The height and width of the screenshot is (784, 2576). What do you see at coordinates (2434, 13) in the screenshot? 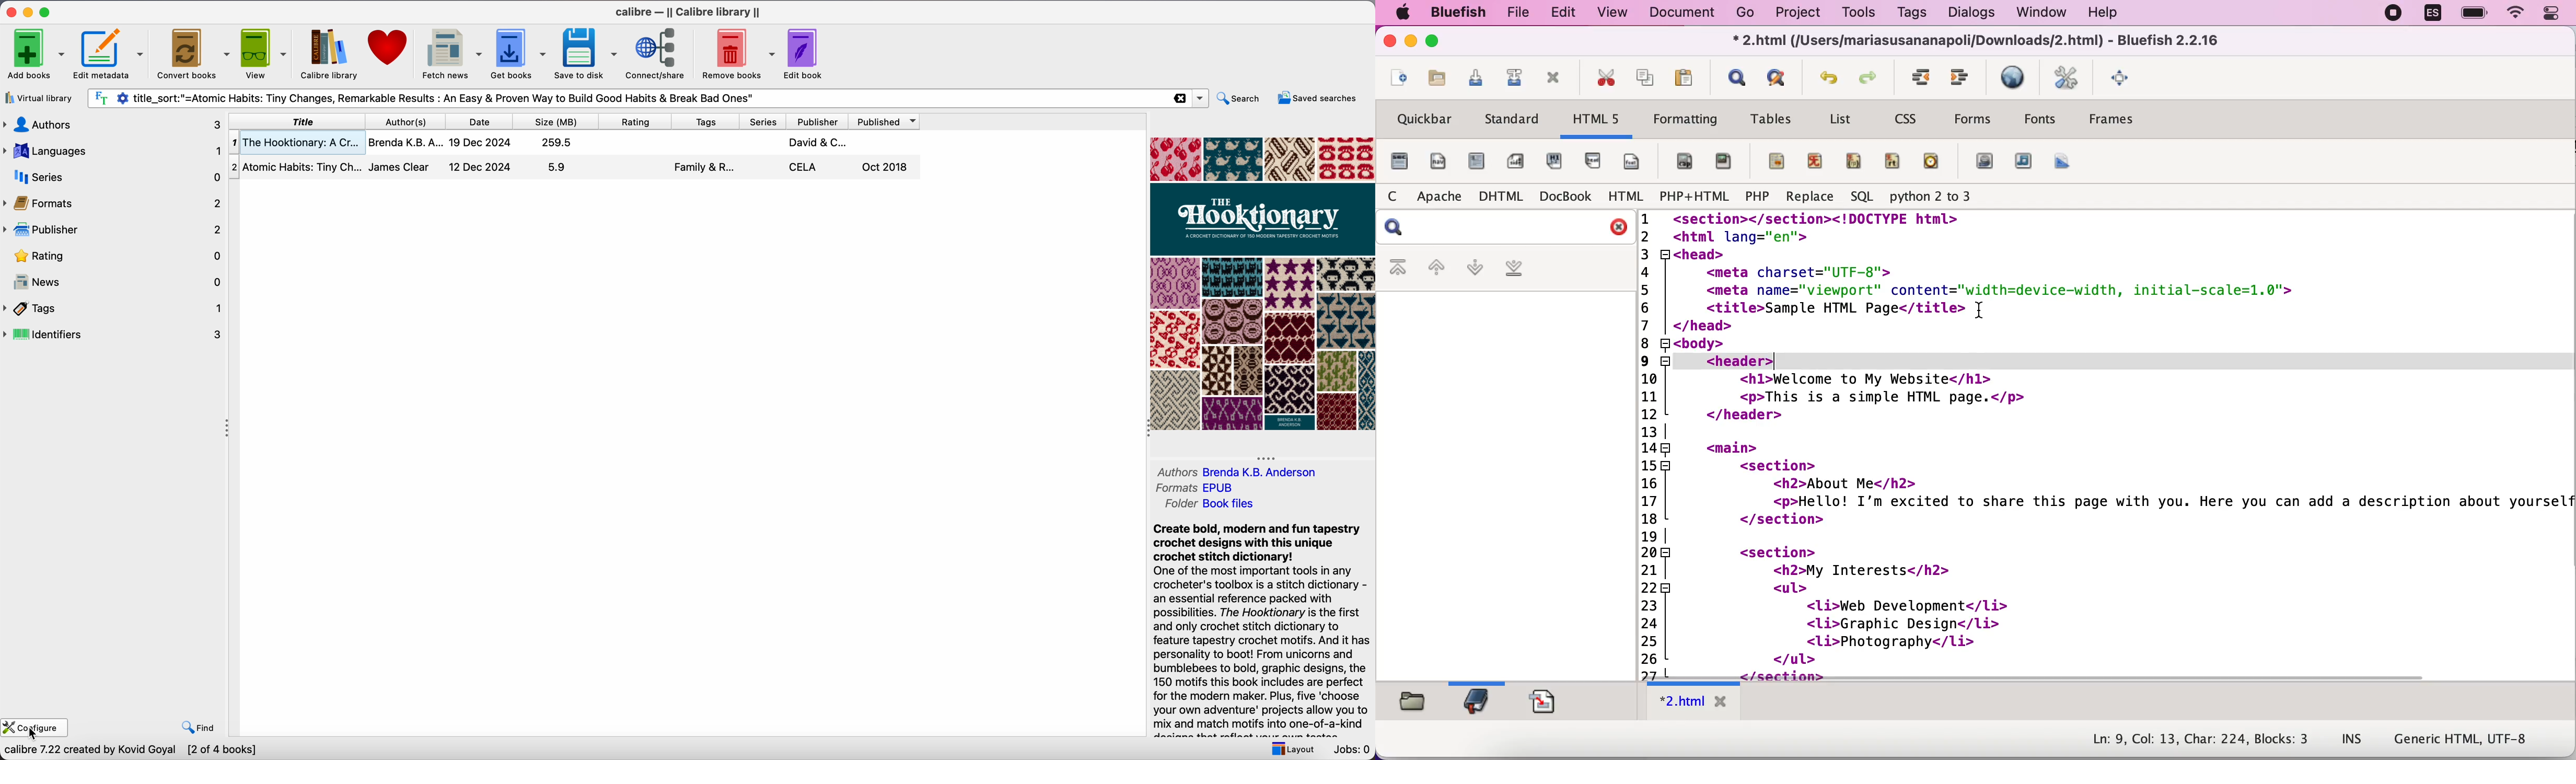
I see `language` at bounding box center [2434, 13].